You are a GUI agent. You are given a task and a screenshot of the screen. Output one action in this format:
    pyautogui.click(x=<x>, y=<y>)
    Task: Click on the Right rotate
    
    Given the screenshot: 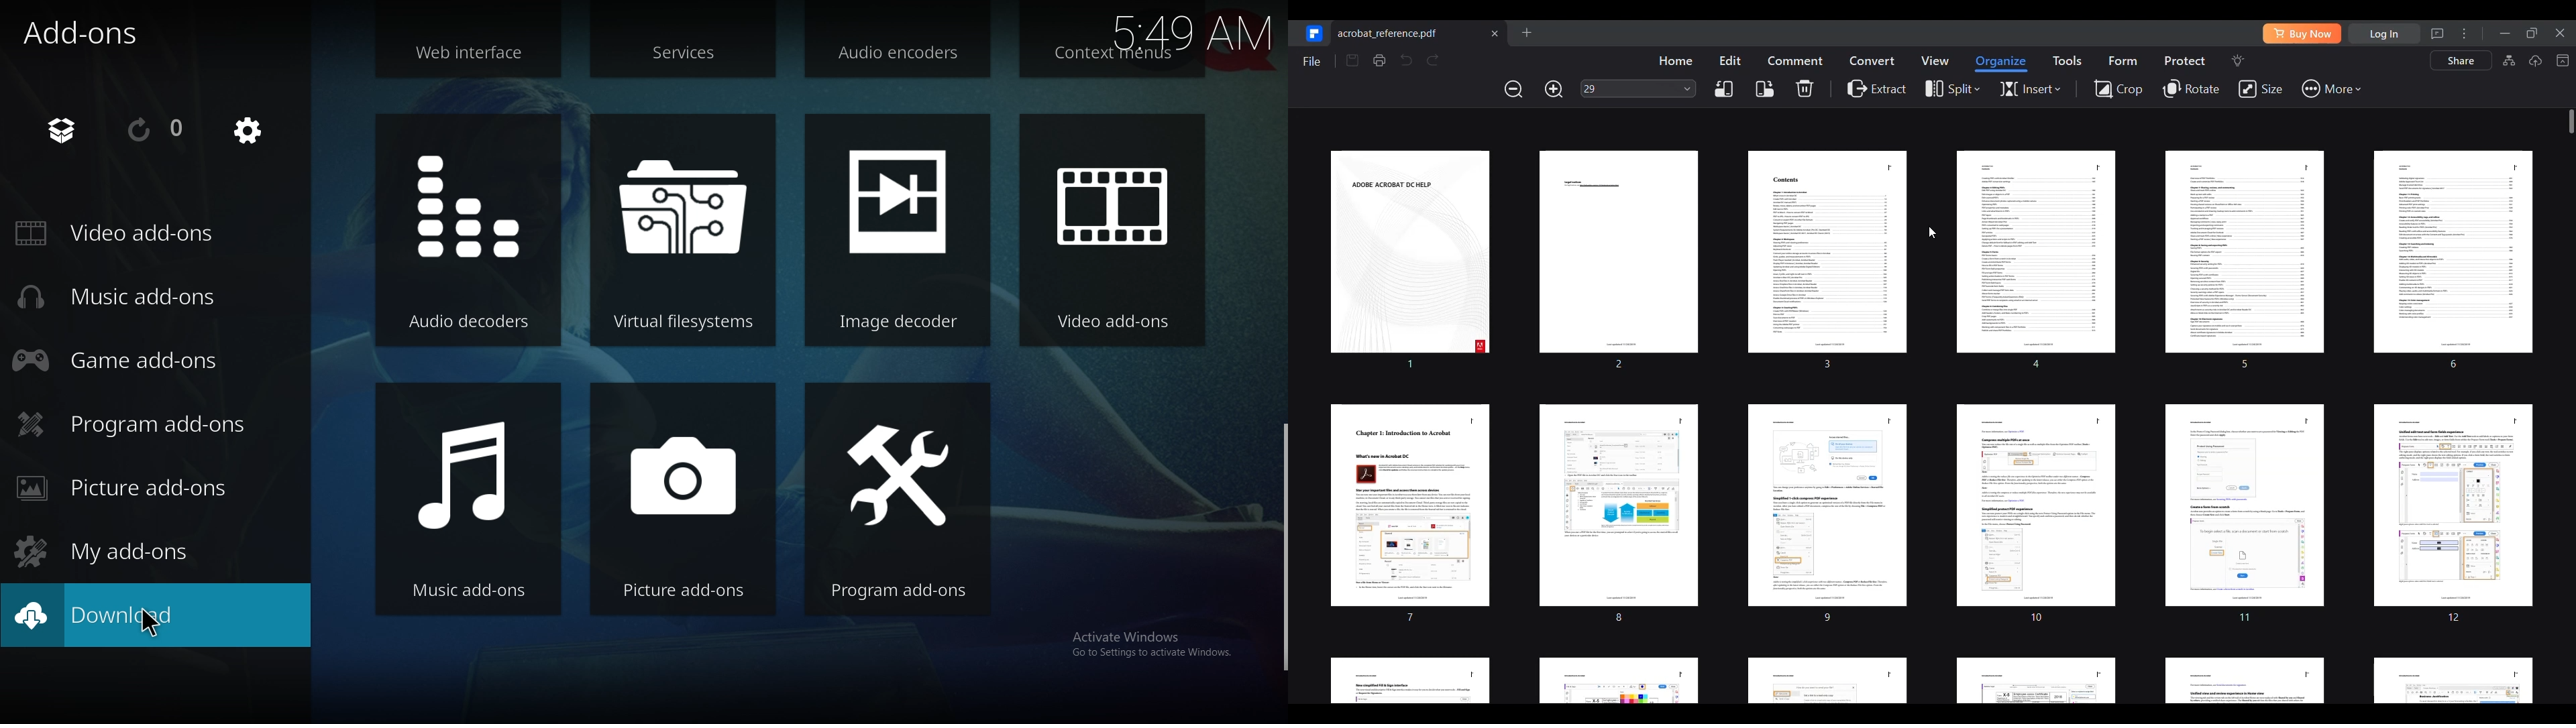 What is the action you would take?
    pyautogui.click(x=1765, y=89)
    